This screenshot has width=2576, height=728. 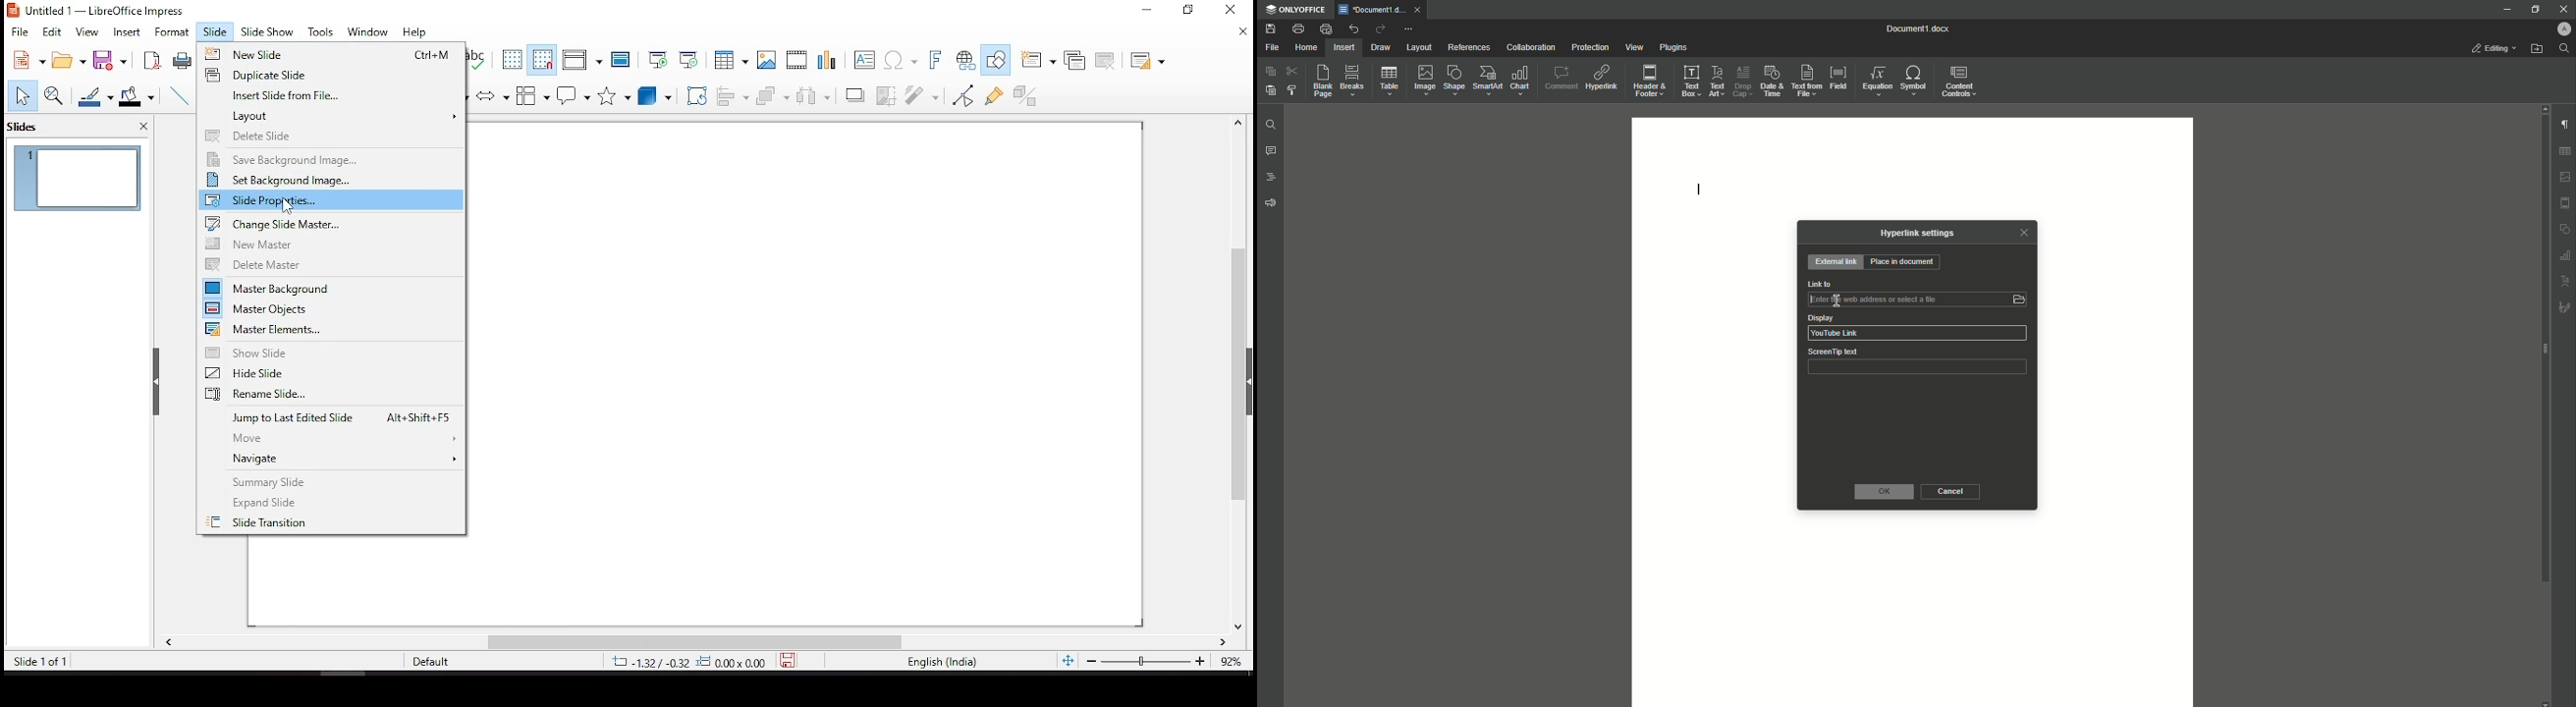 What do you see at coordinates (1820, 318) in the screenshot?
I see `Display` at bounding box center [1820, 318].